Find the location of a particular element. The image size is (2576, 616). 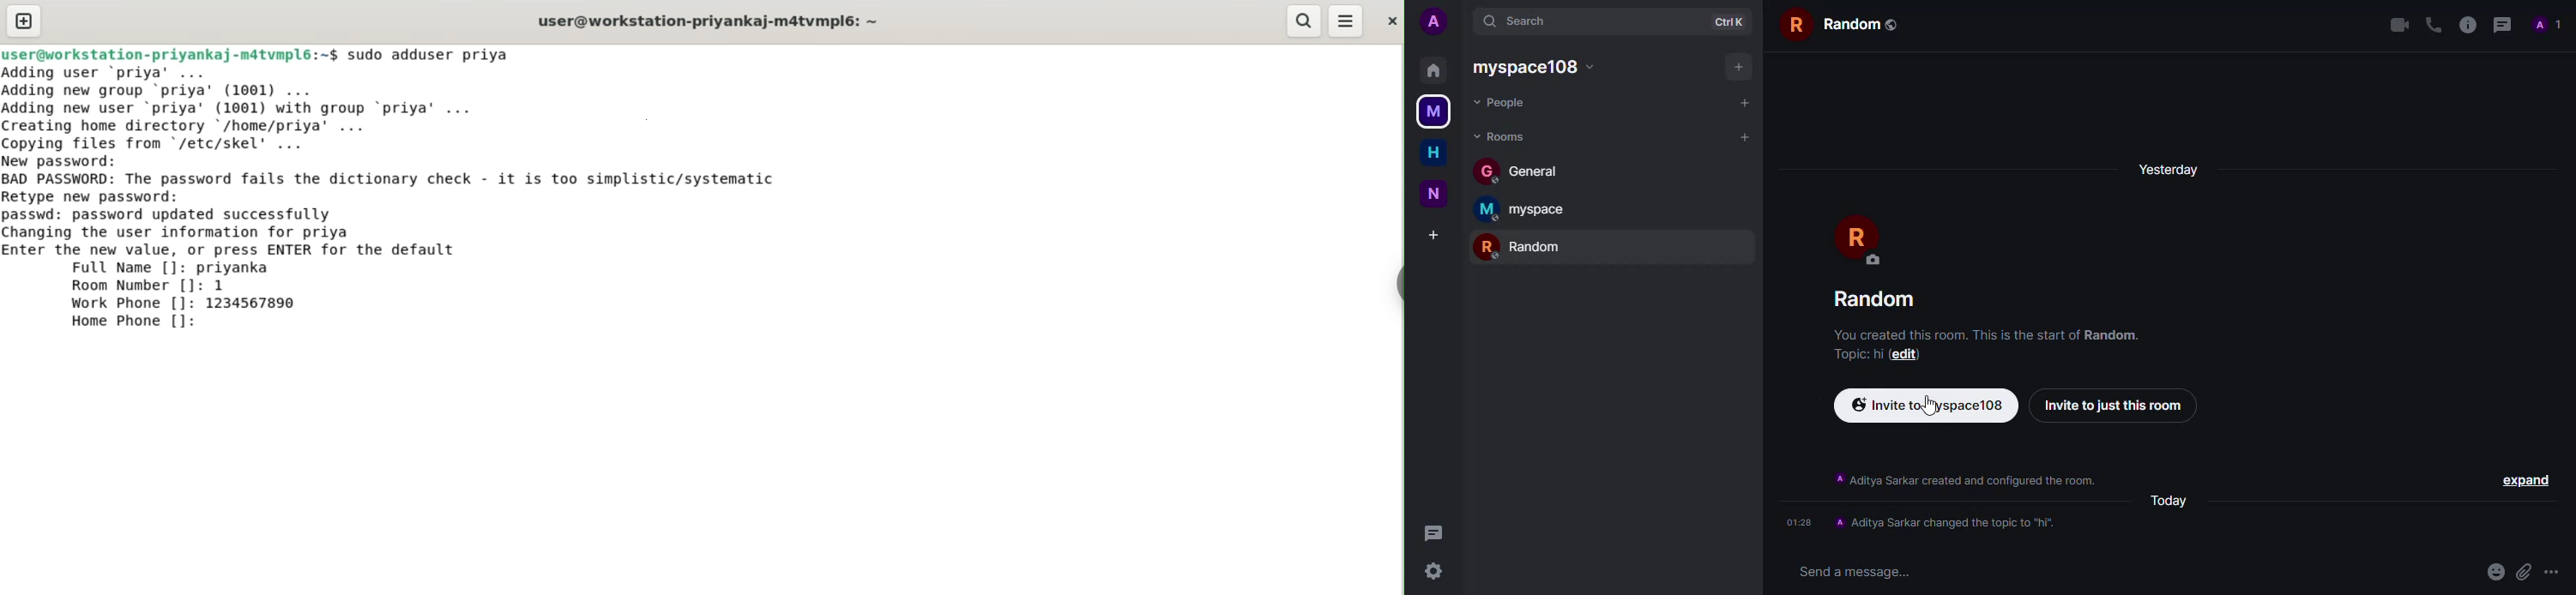

add is located at coordinates (1744, 135).